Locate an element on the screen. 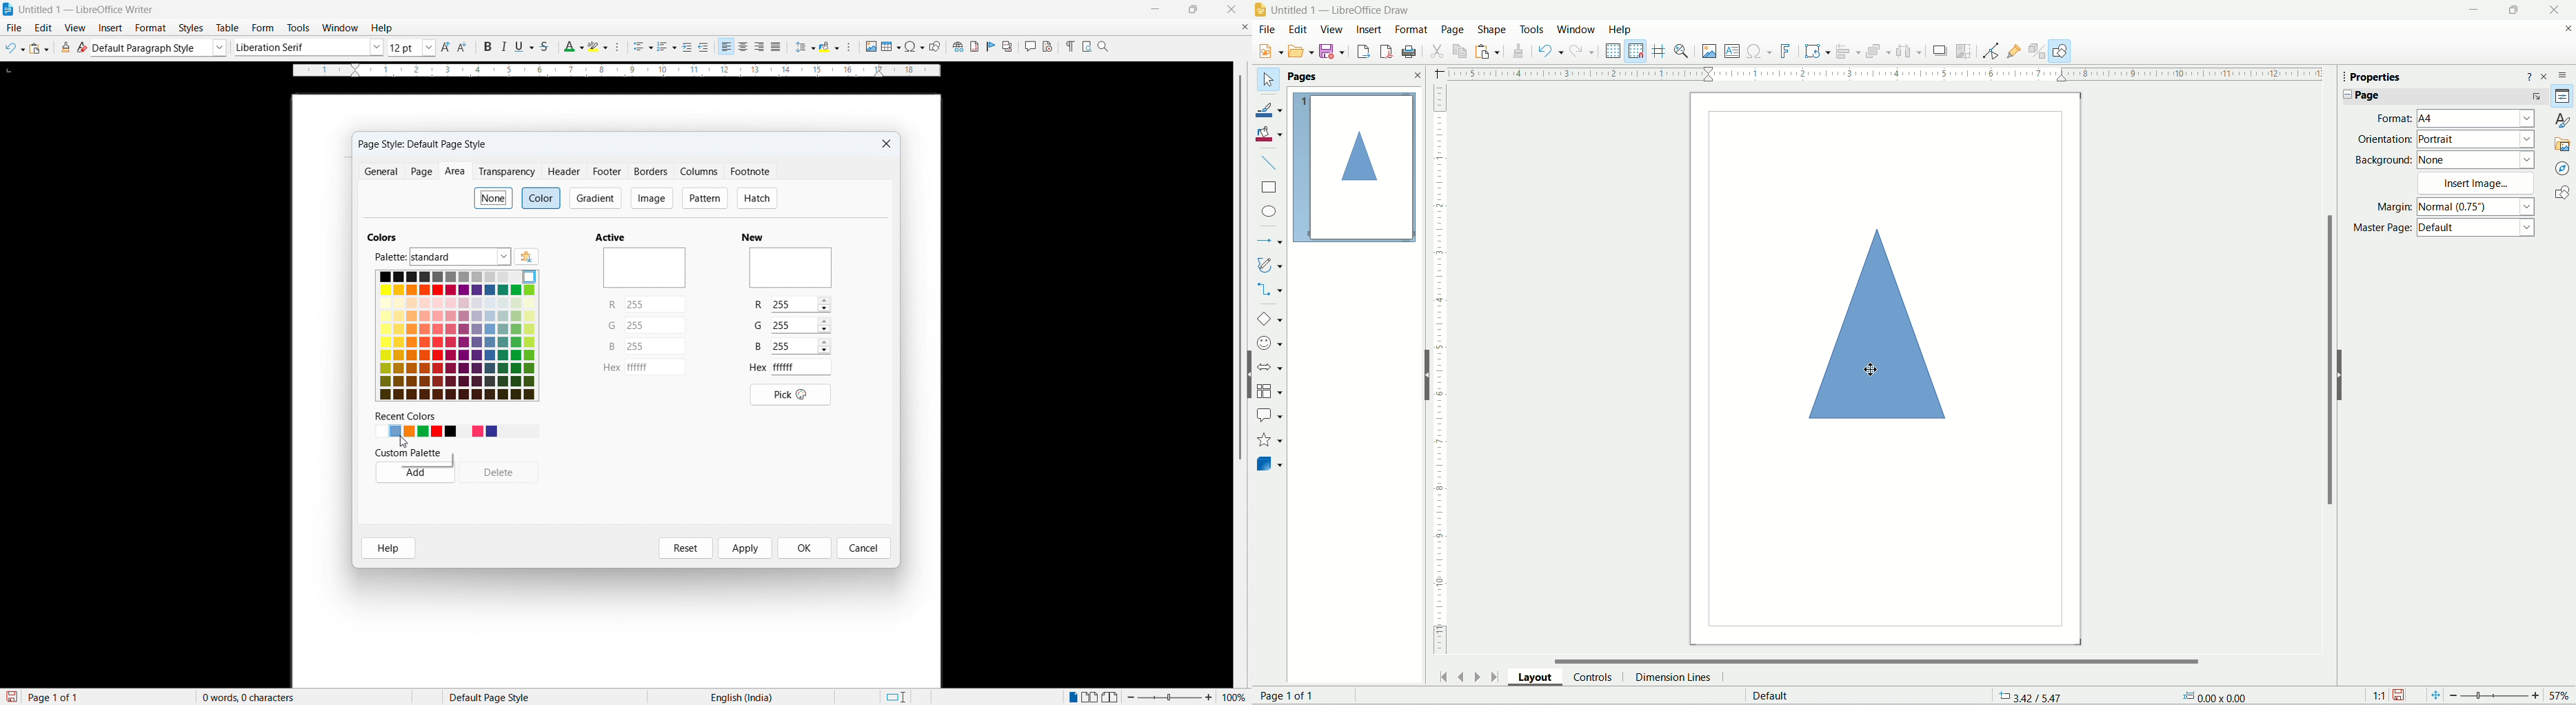 The height and width of the screenshot is (728, 2576). Show gluepoint functions is located at coordinates (2013, 50).